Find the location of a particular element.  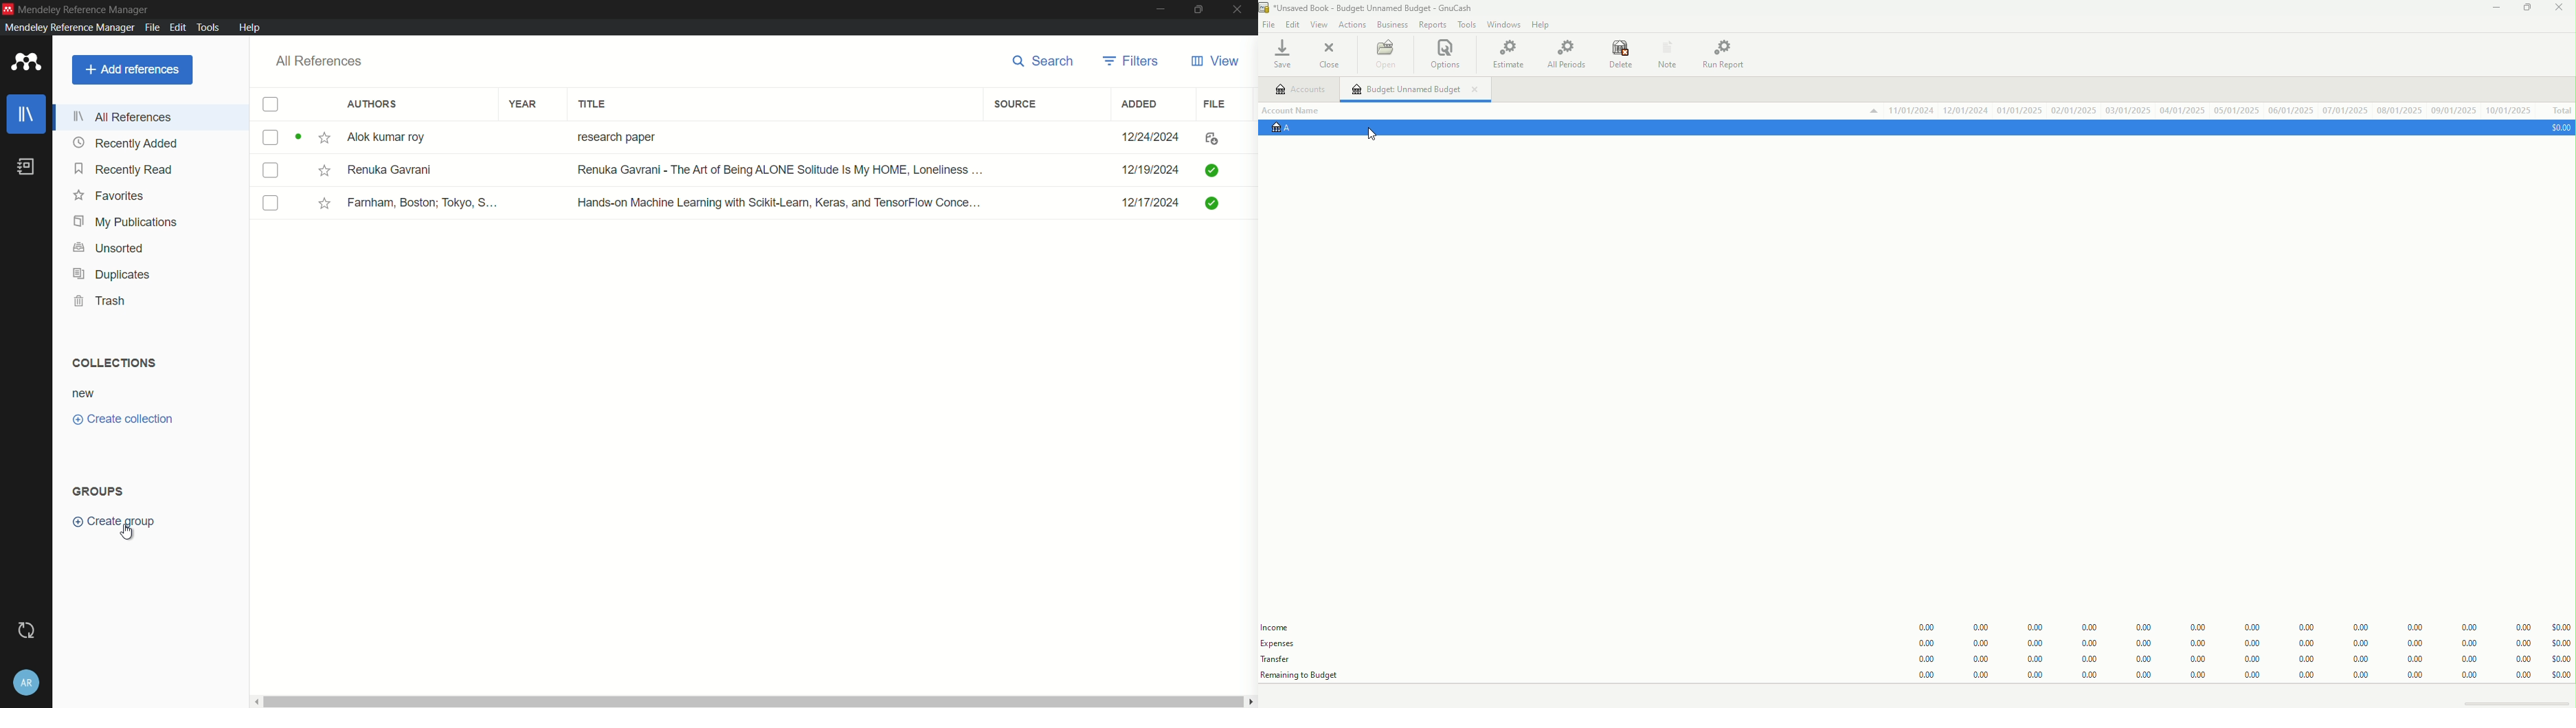

Renuka gavrani - The Artn of... is located at coordinates (775, 171).